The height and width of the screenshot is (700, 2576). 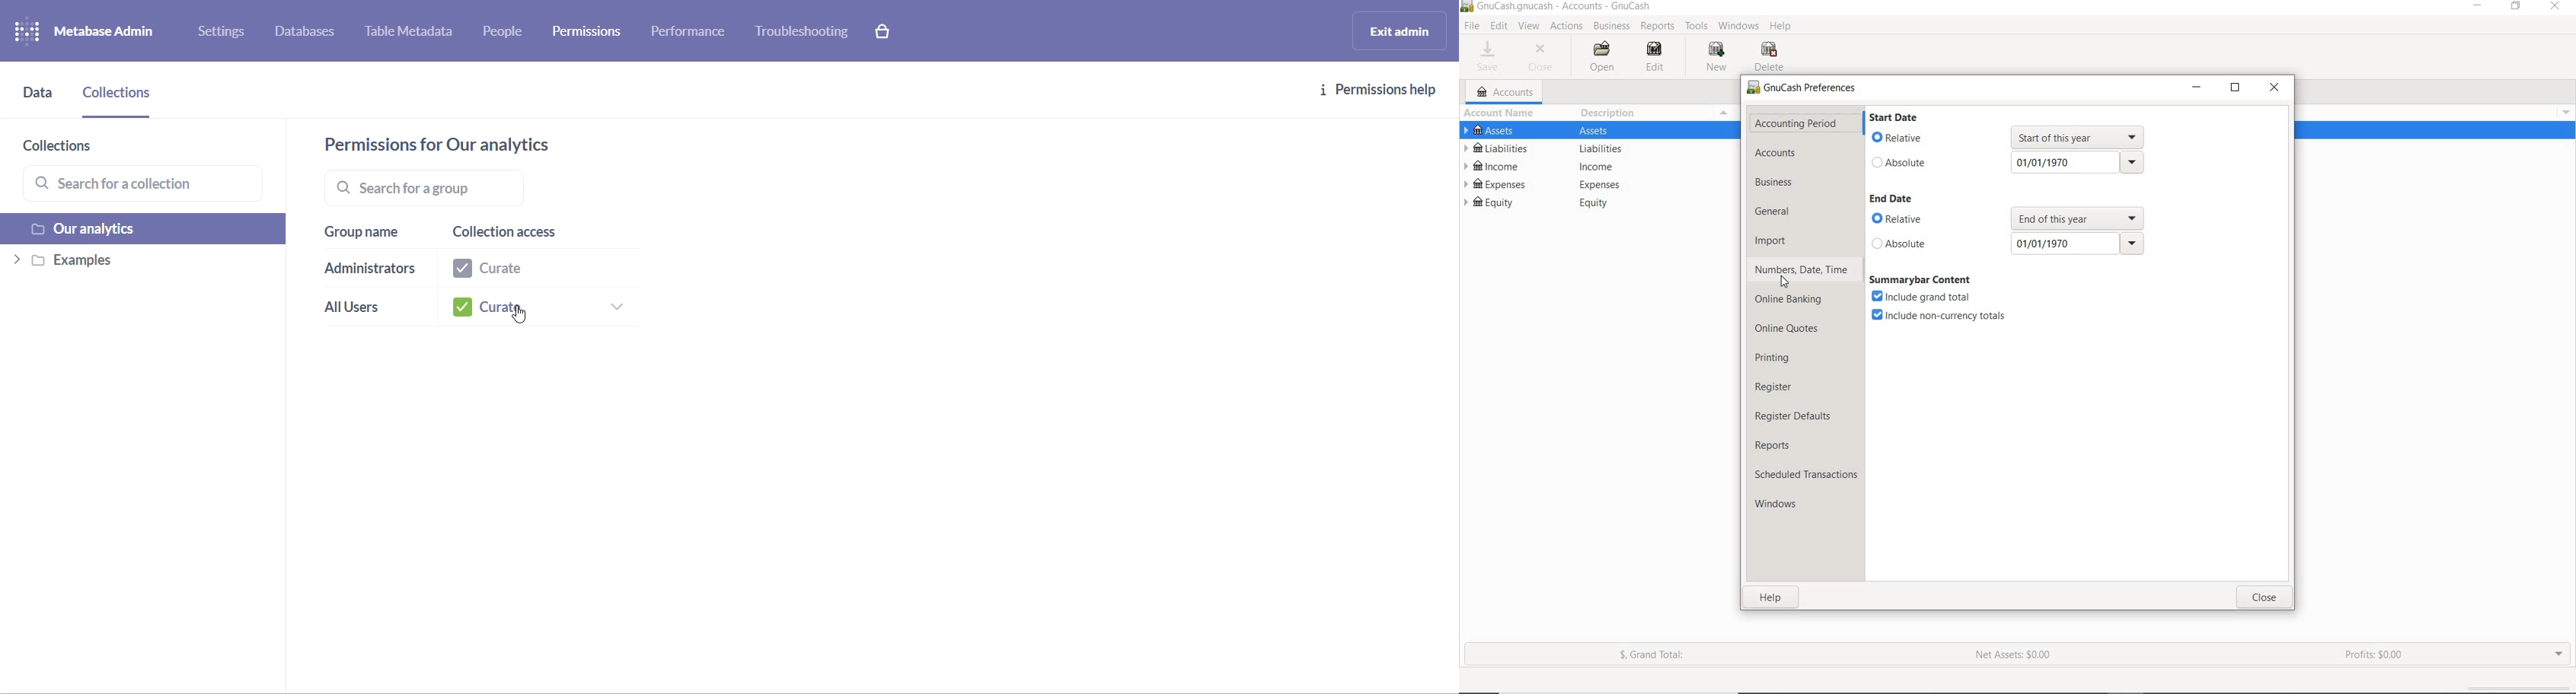 I want to click on import, so click(x=1780, y=240).